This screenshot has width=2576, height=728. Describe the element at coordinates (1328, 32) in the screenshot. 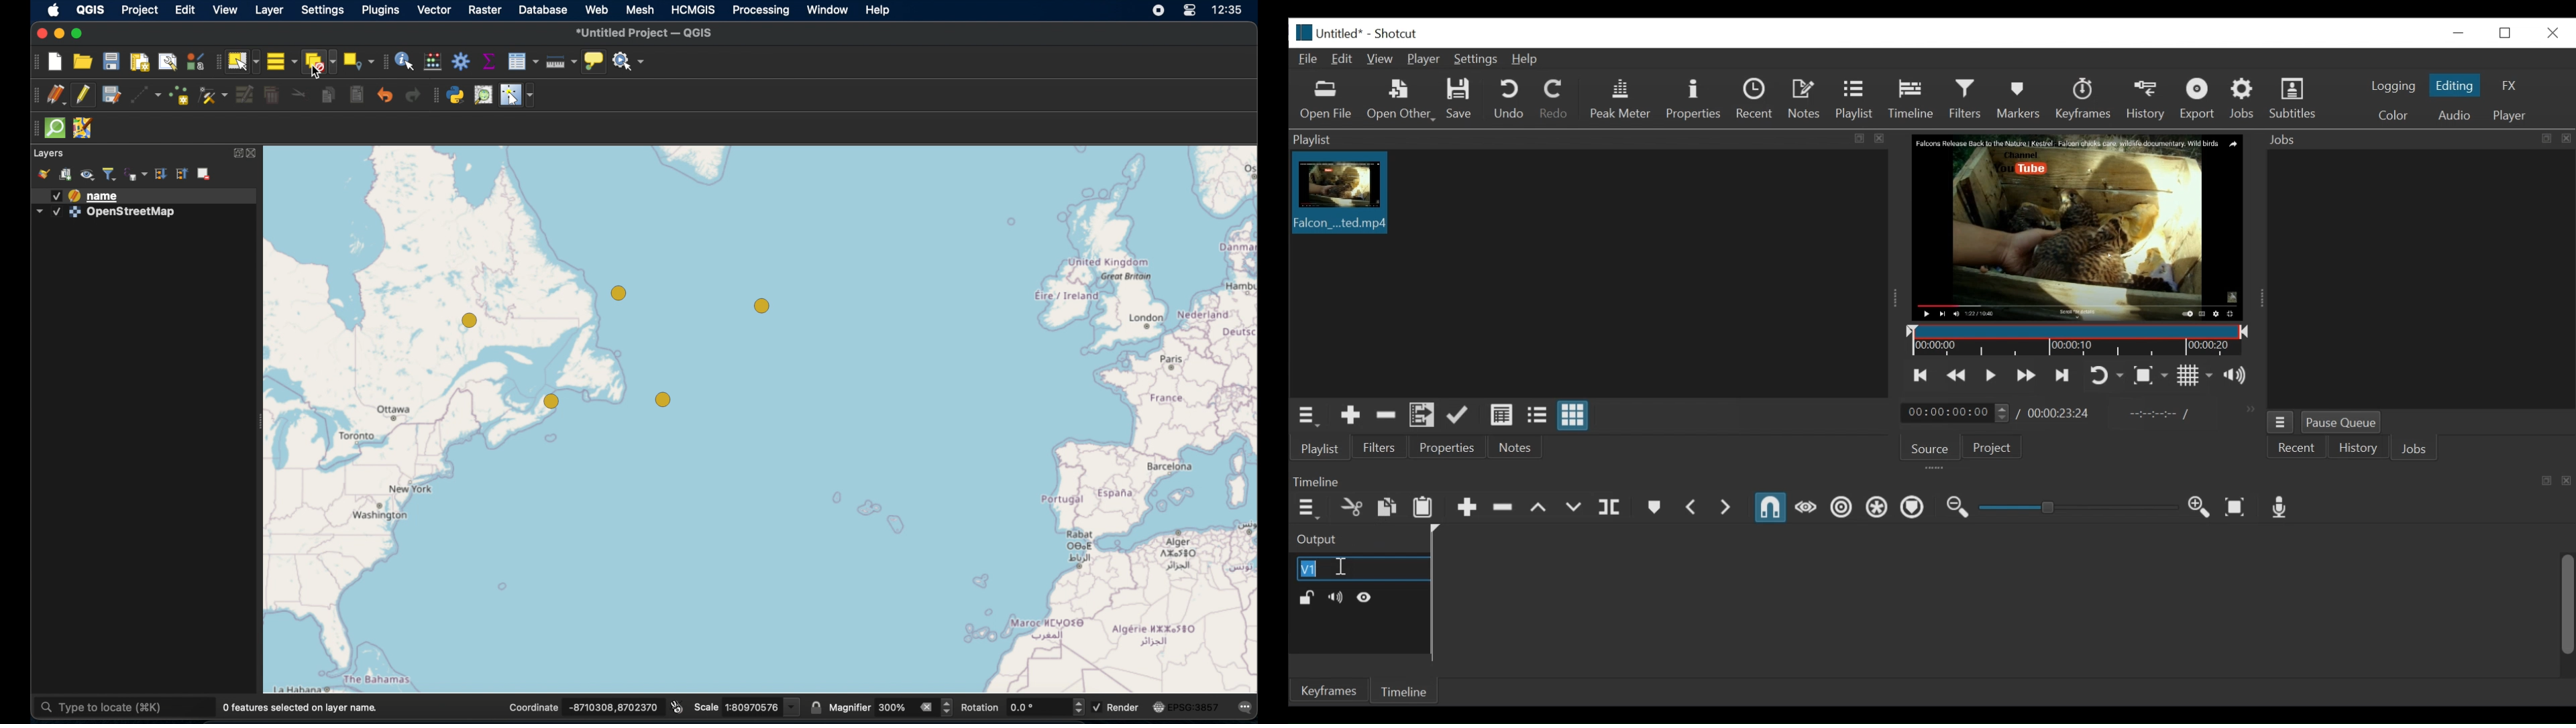

I see `File name` at that location.